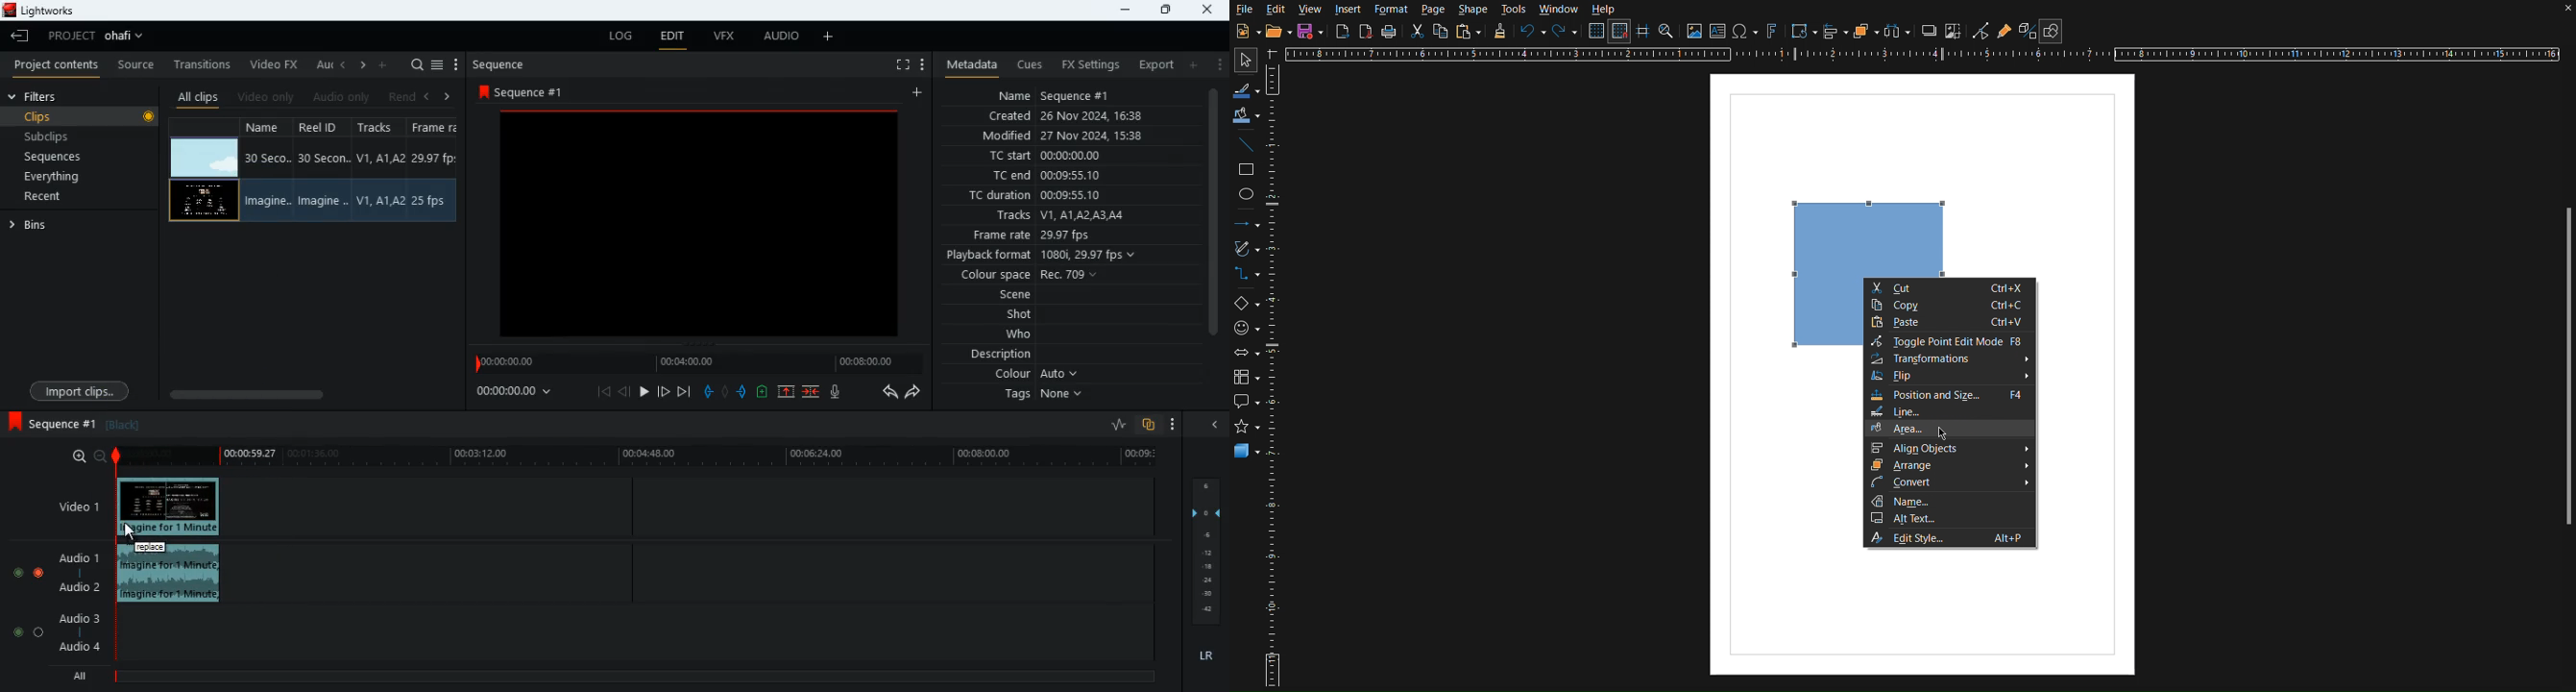 The height and width of the screenshot is (700, 2576). Describe the element at coordinates (900, 62) in the screenshot. I see `fullscreen` at that location.